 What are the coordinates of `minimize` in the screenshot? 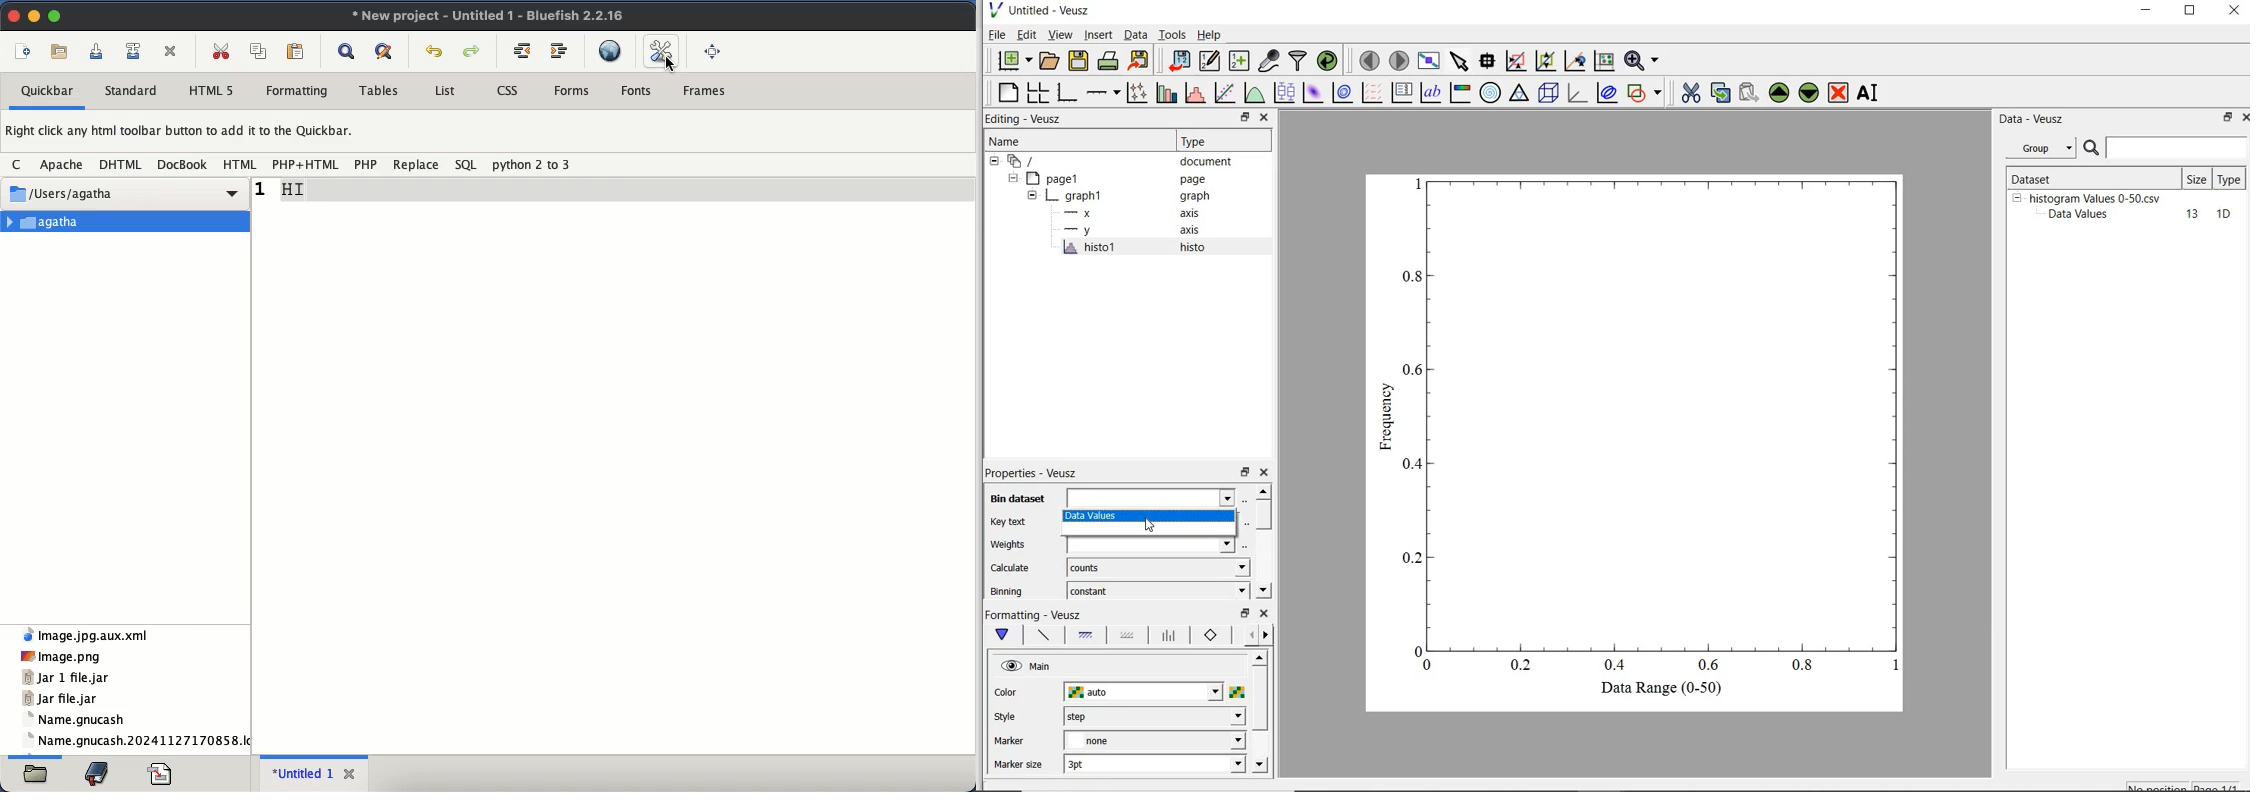 It's located at (2147, 12).